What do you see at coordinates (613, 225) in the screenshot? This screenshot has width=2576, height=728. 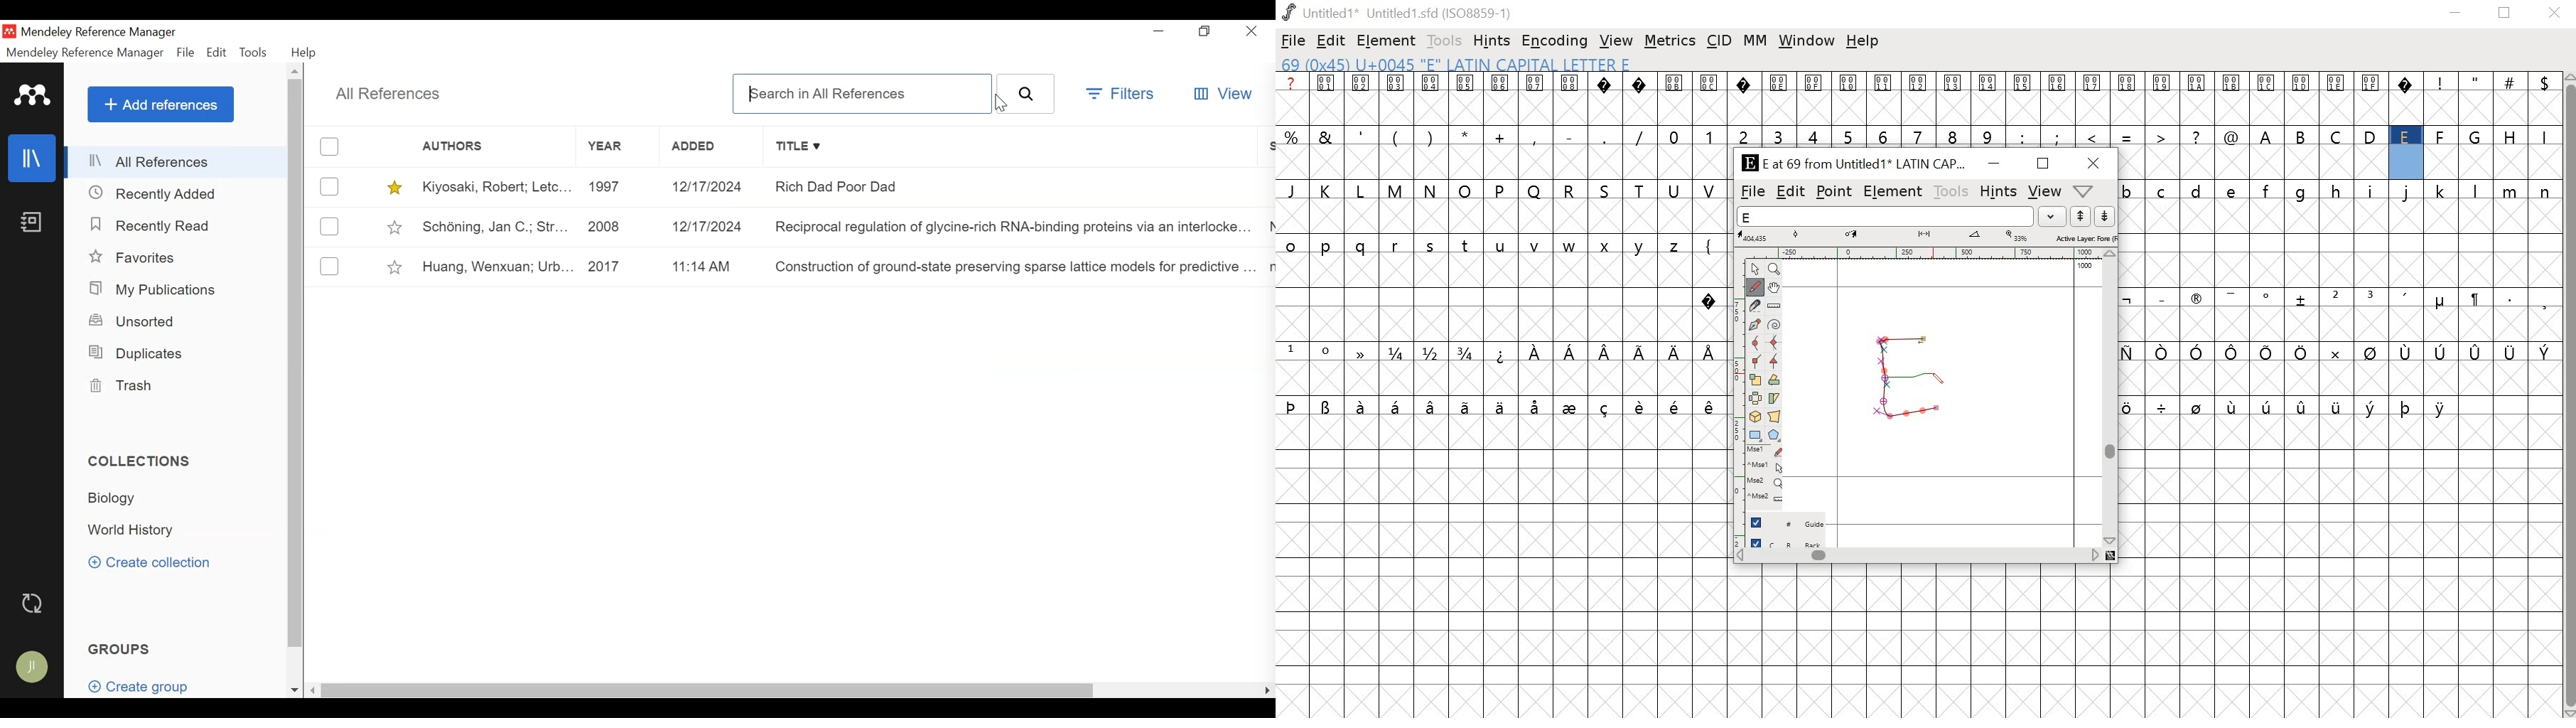 I see `2008` at bounding box center [613, 225].